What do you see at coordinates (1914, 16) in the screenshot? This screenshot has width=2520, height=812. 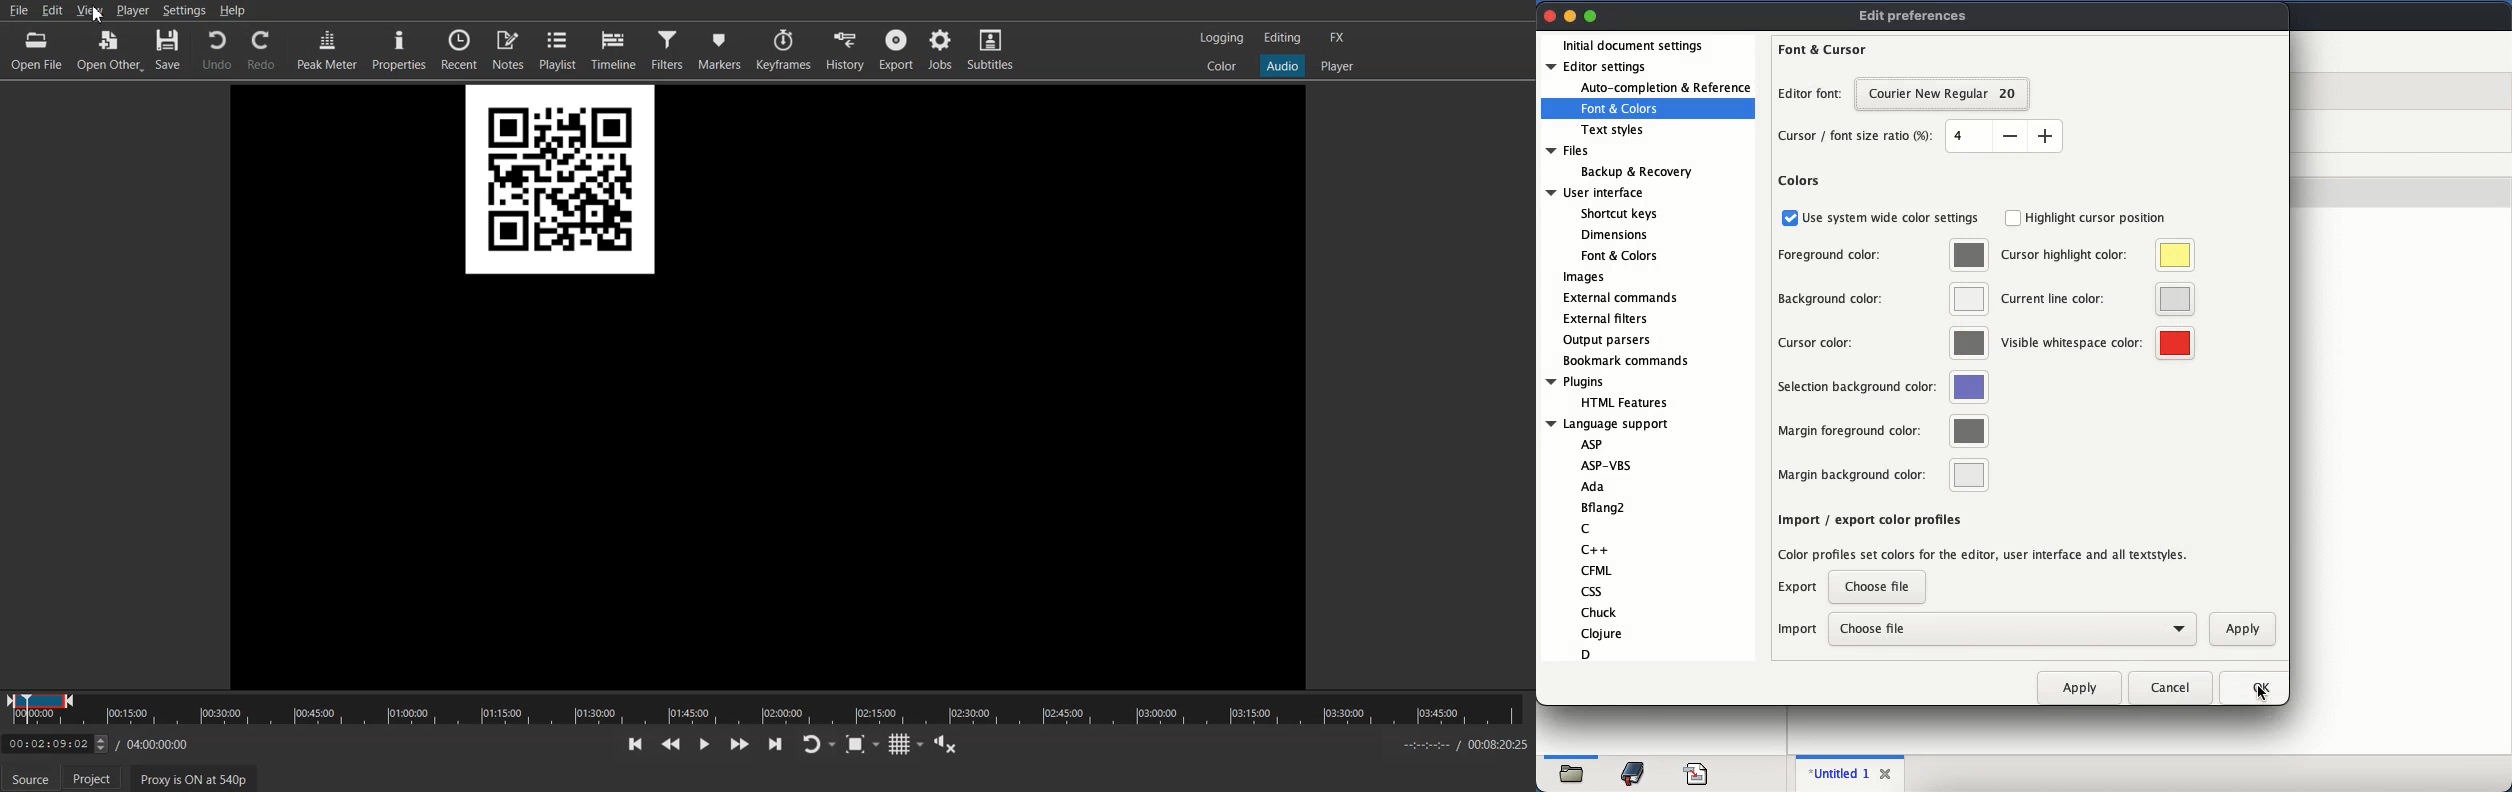 I see `edit preferences` at bounding box center [1914, 16].